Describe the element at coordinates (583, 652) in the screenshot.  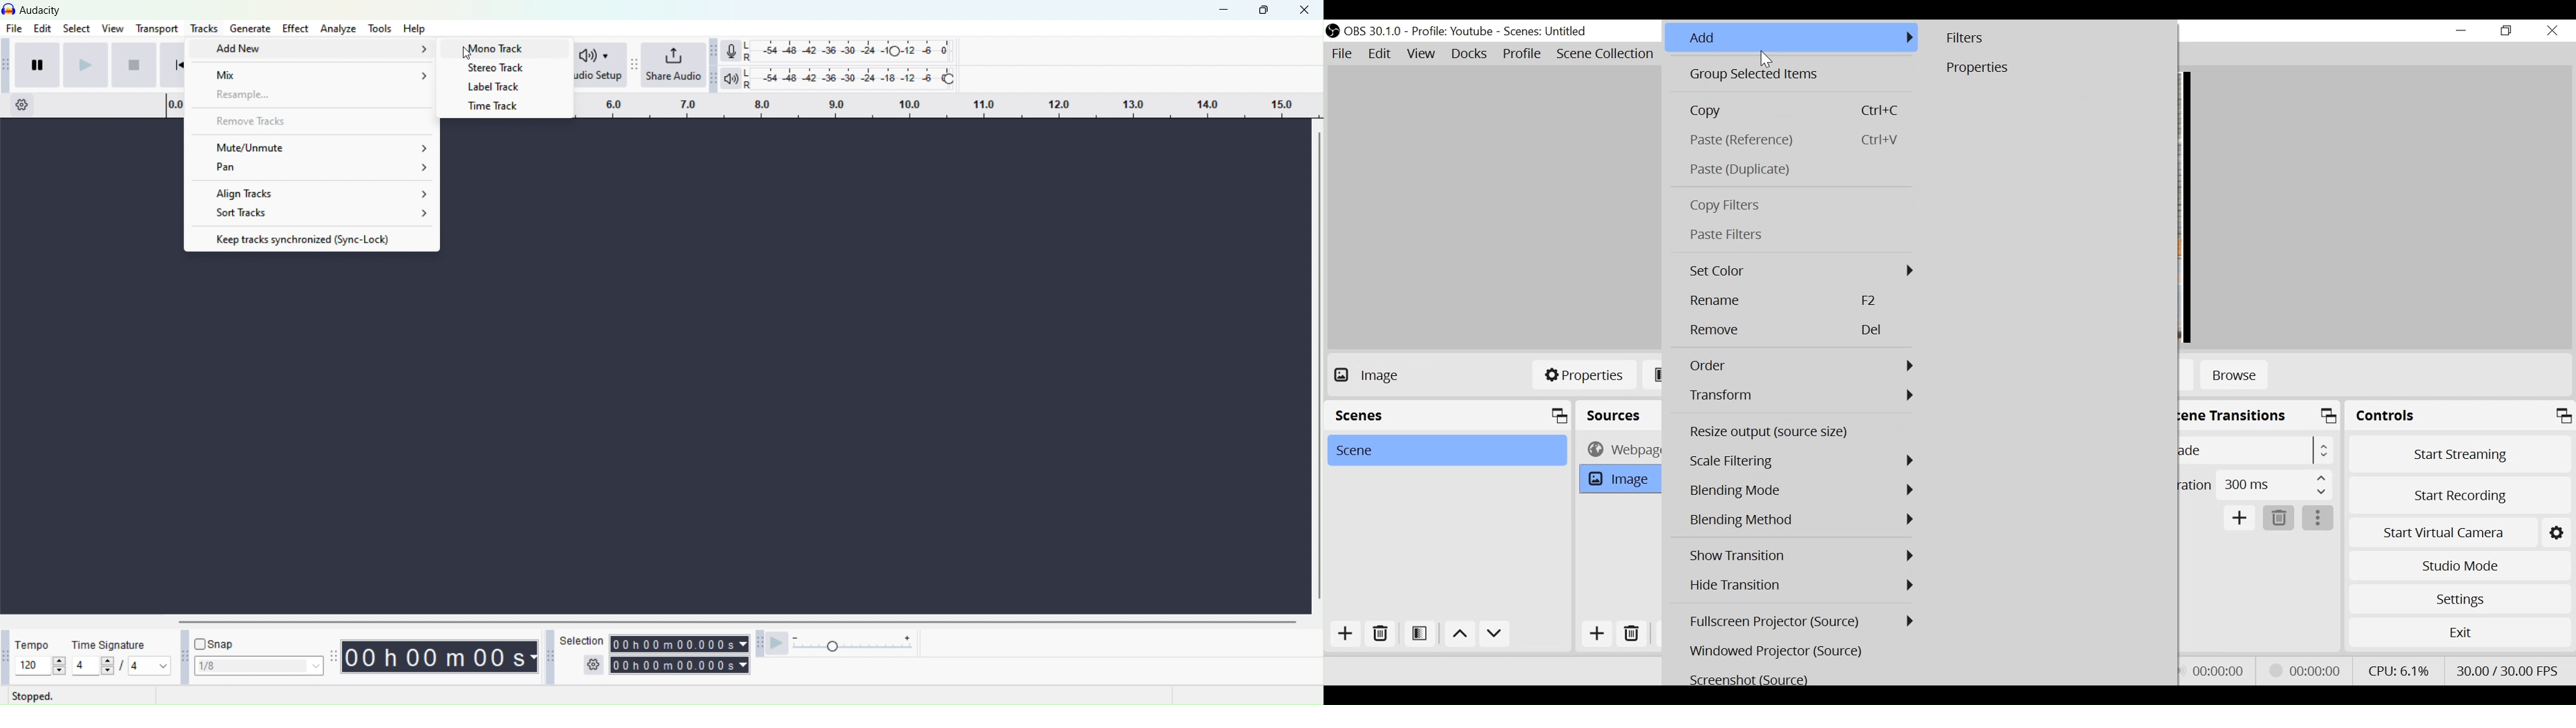
I see `Selection` at that location.